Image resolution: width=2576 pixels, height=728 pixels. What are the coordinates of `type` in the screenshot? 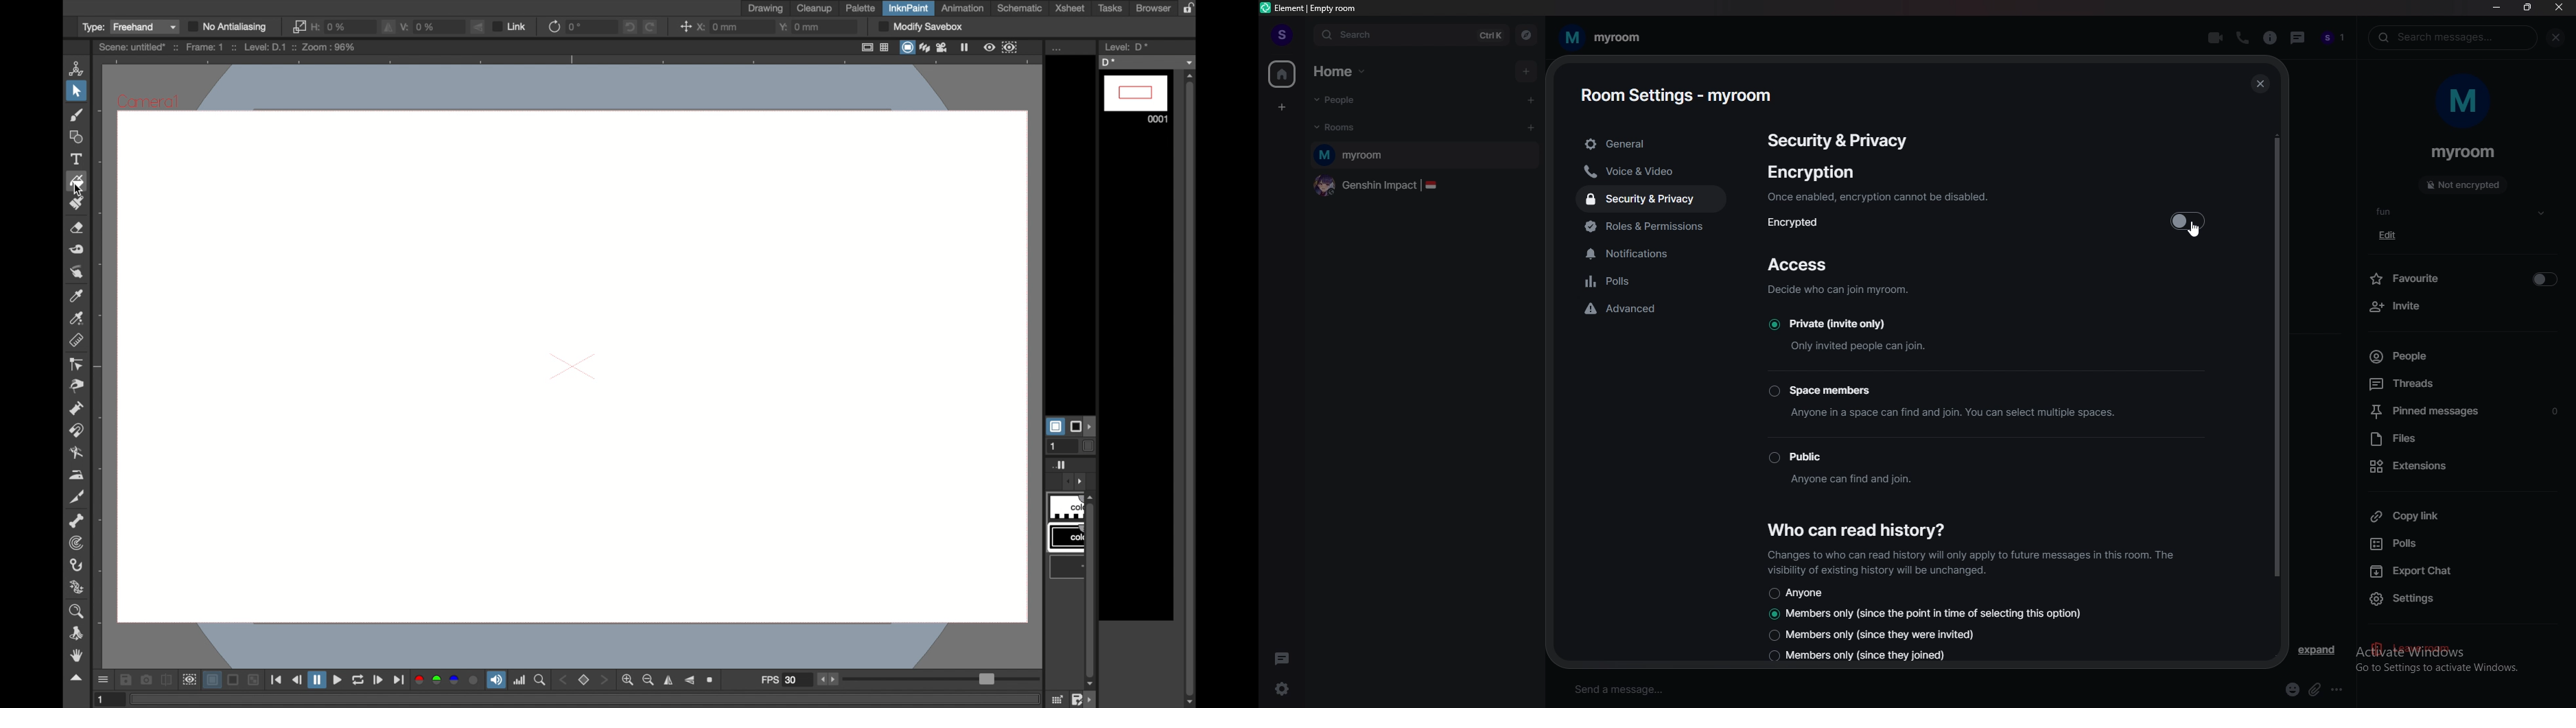 It's located at (91, 27).